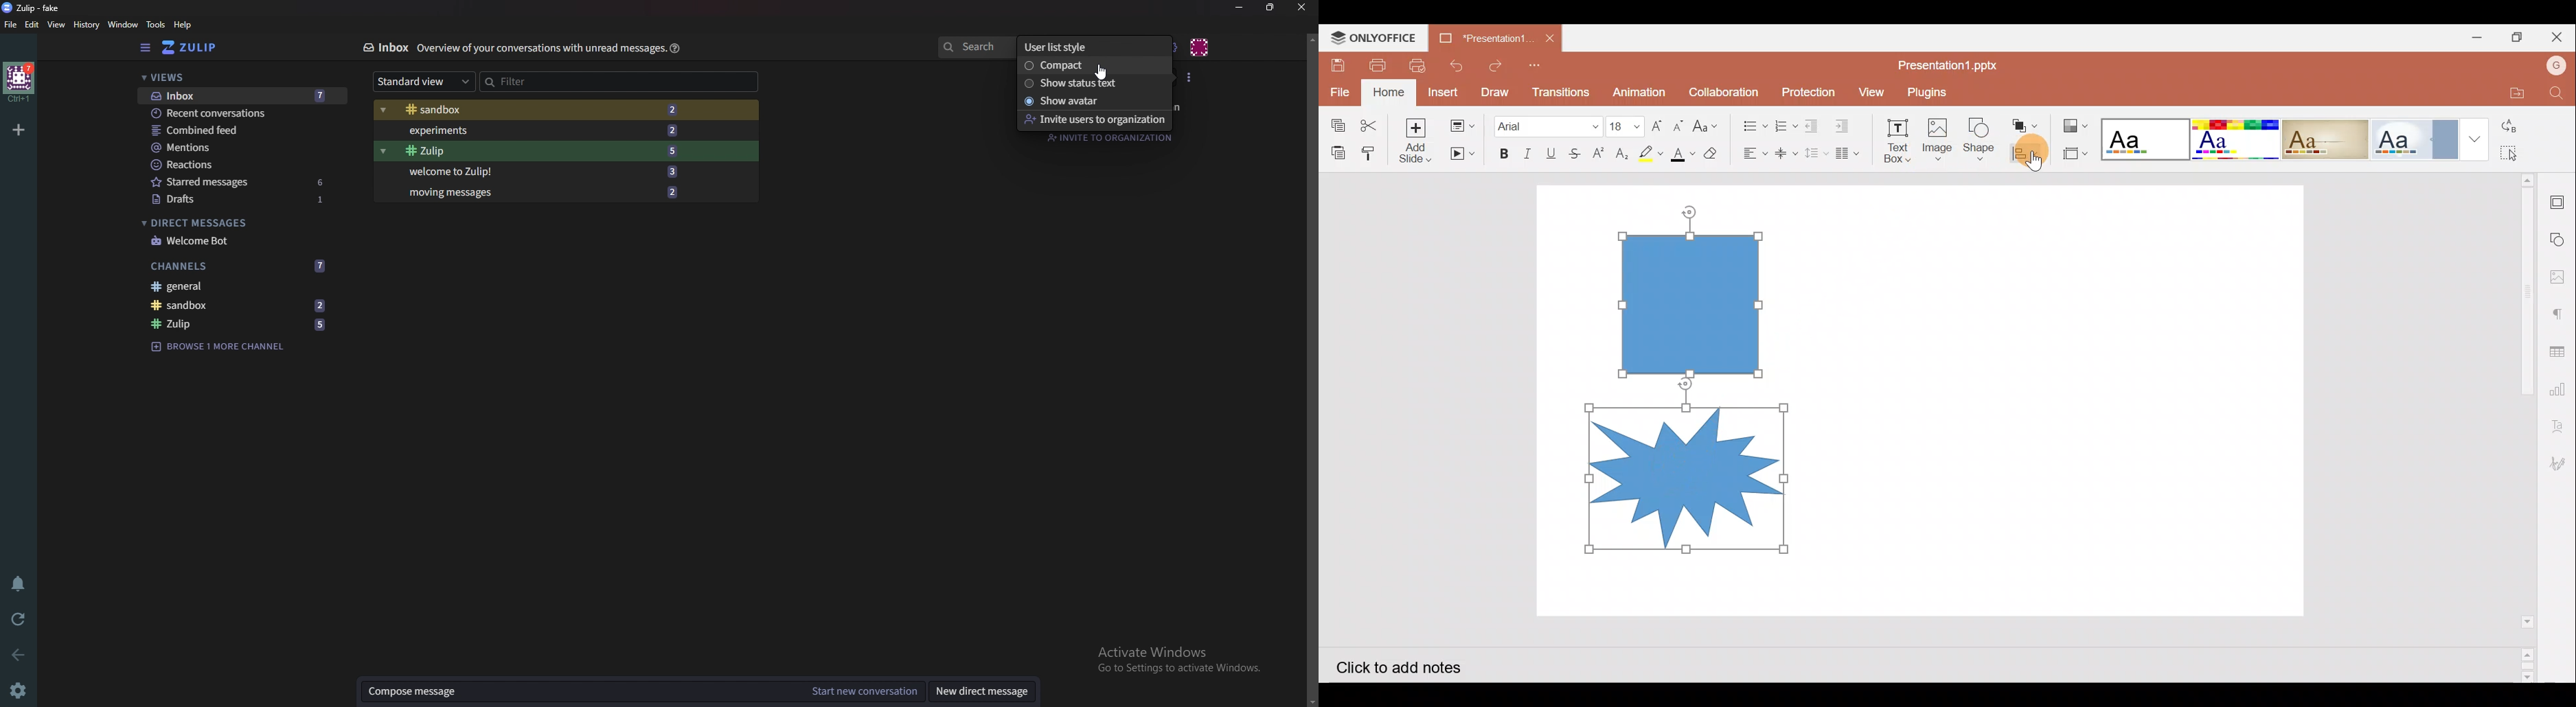 This screenshot has height=728, width=2576. Describe the element at coordinates (1338, 151) in the screenshot. I see `Paste` at that location.